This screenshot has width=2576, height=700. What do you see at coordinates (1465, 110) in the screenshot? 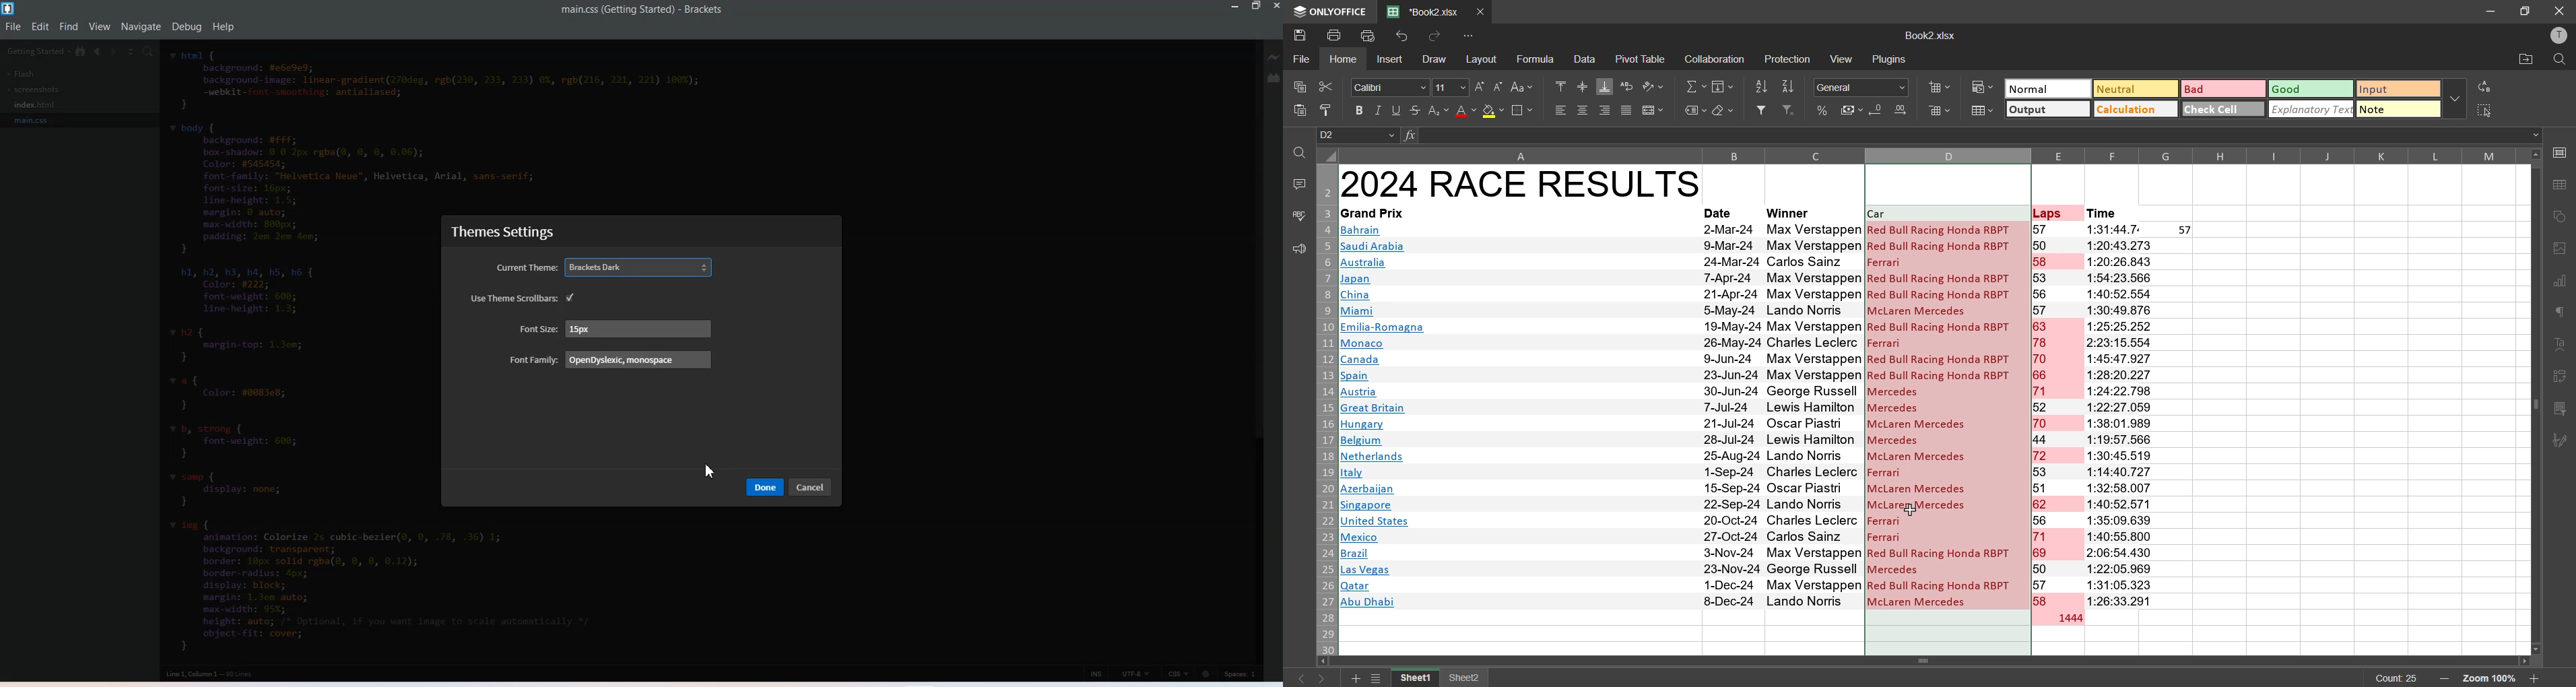
I see `font color` at bounding box center [1465, 110].